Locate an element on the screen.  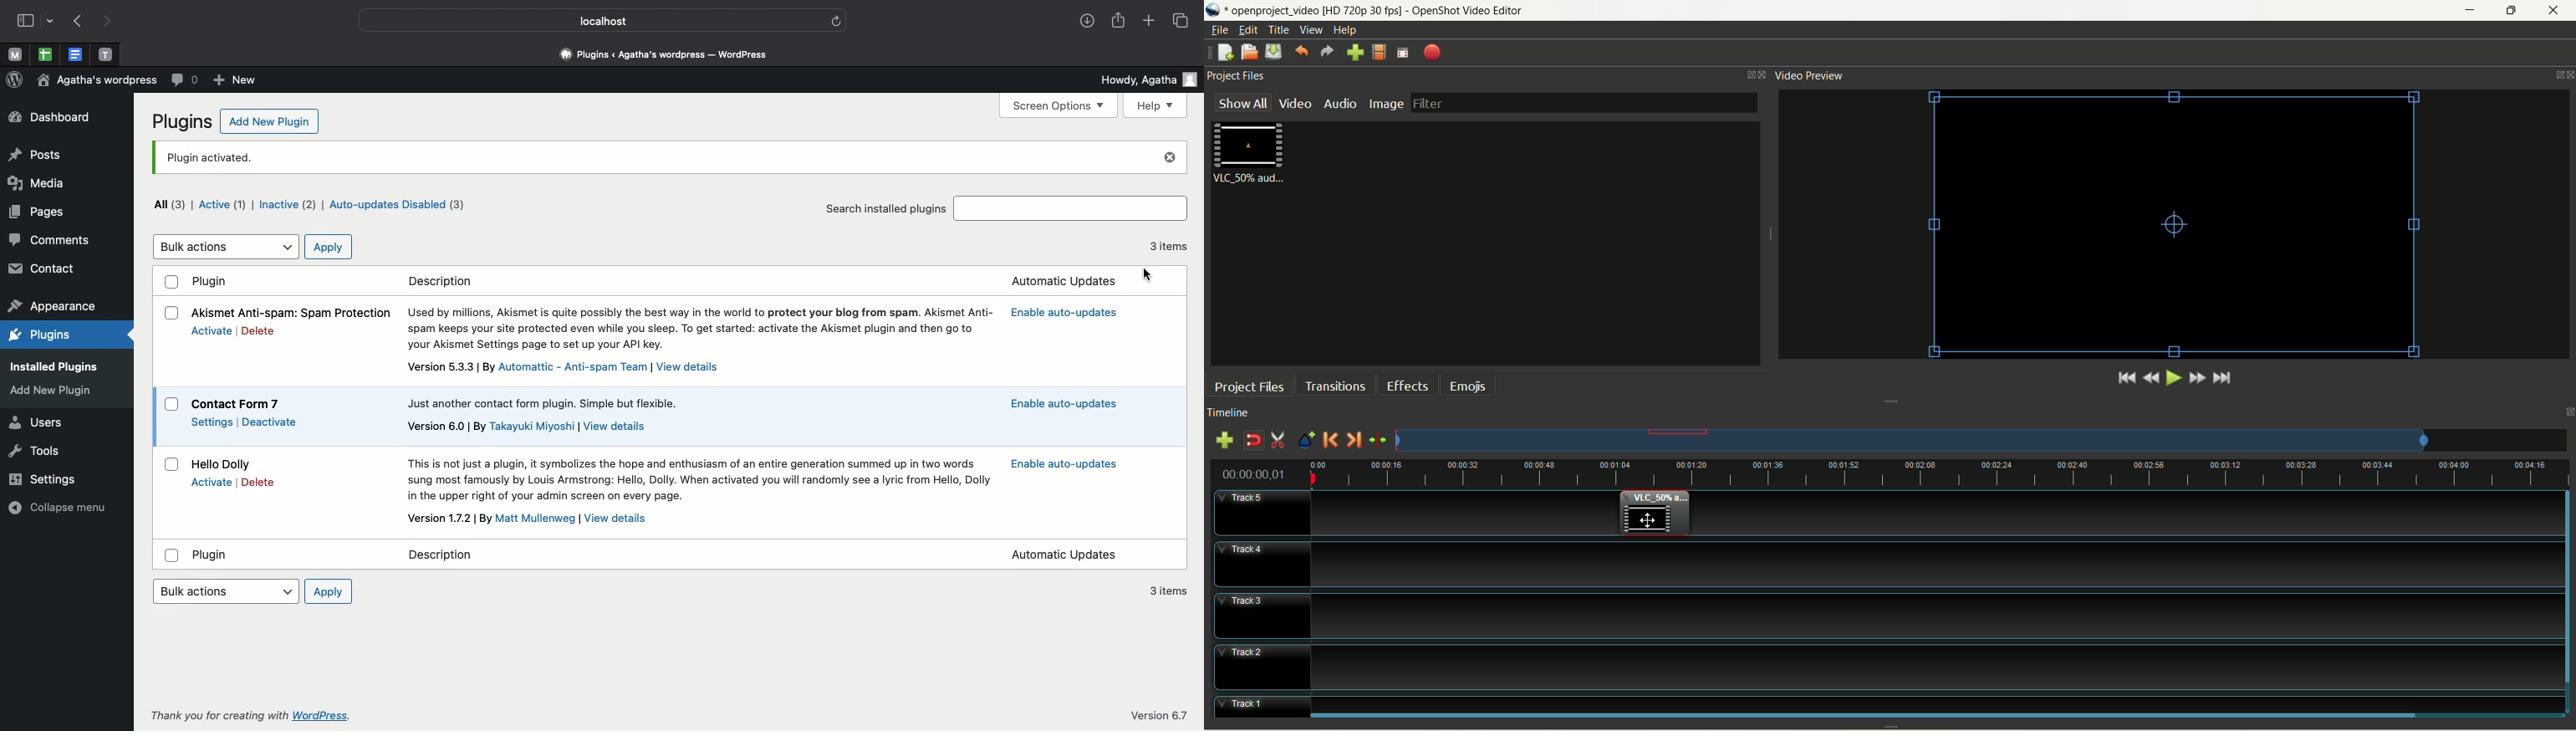
Help is located at coordinates (1156, 105).